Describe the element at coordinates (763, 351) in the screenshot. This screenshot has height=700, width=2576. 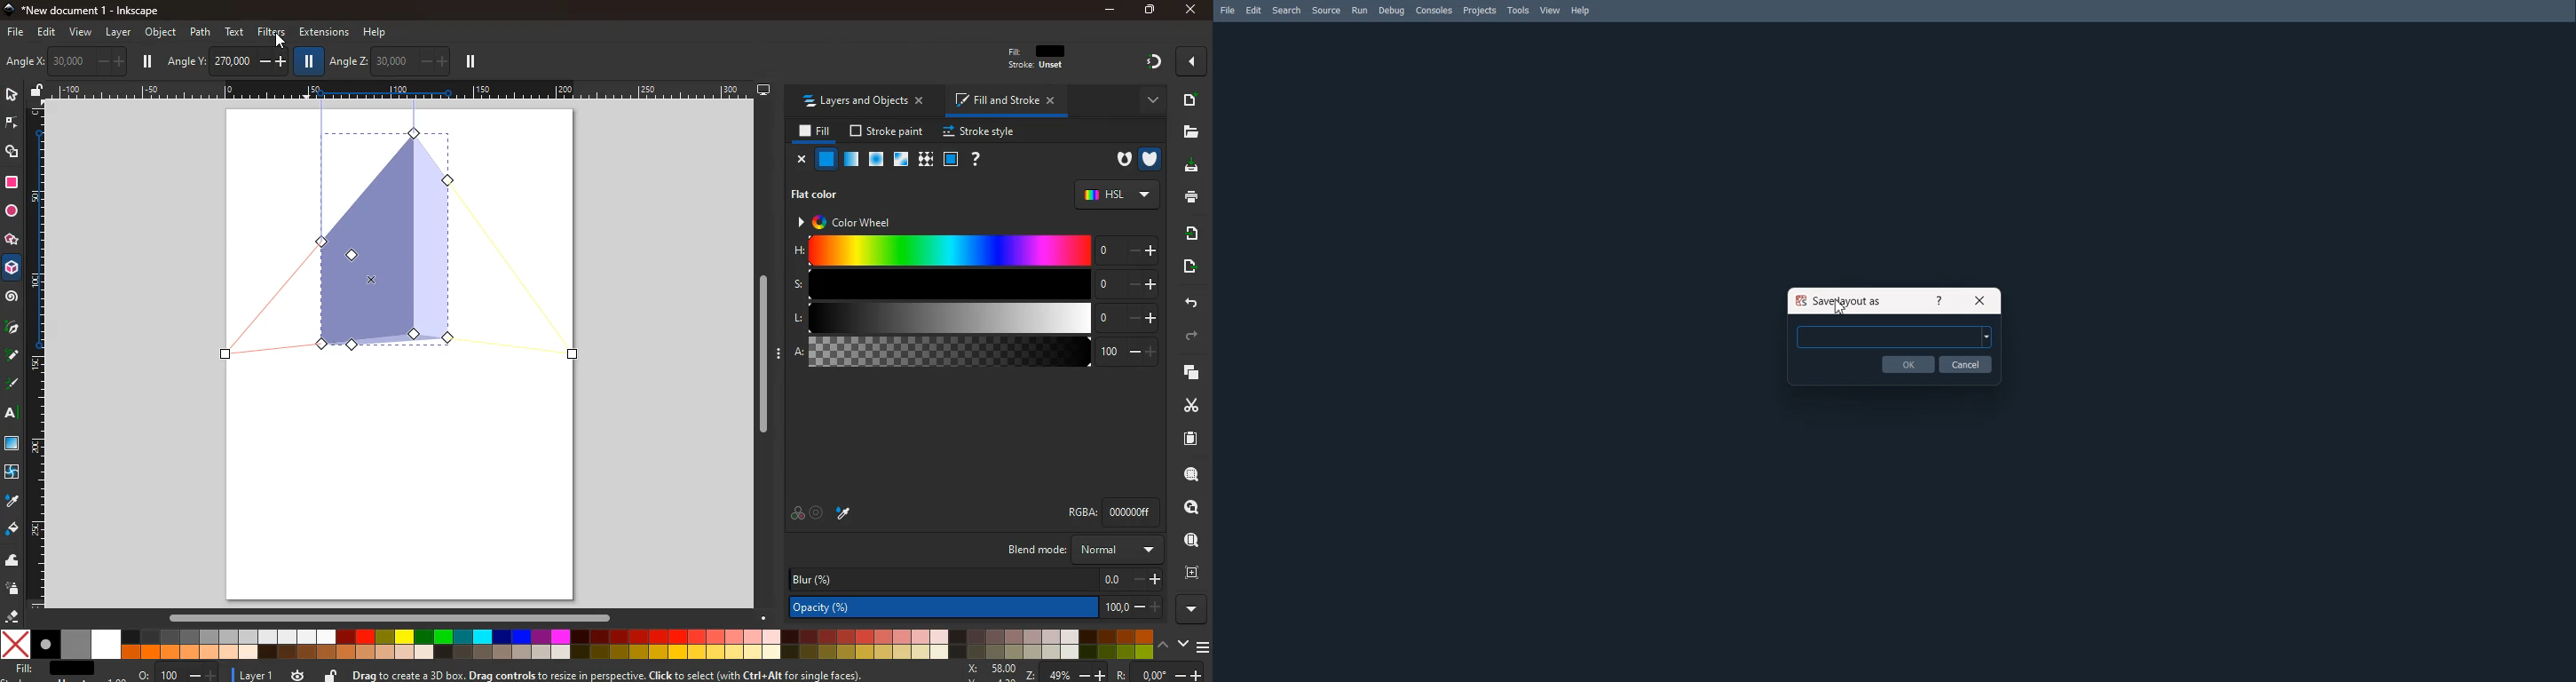
I see `Scrollbar` at that location.